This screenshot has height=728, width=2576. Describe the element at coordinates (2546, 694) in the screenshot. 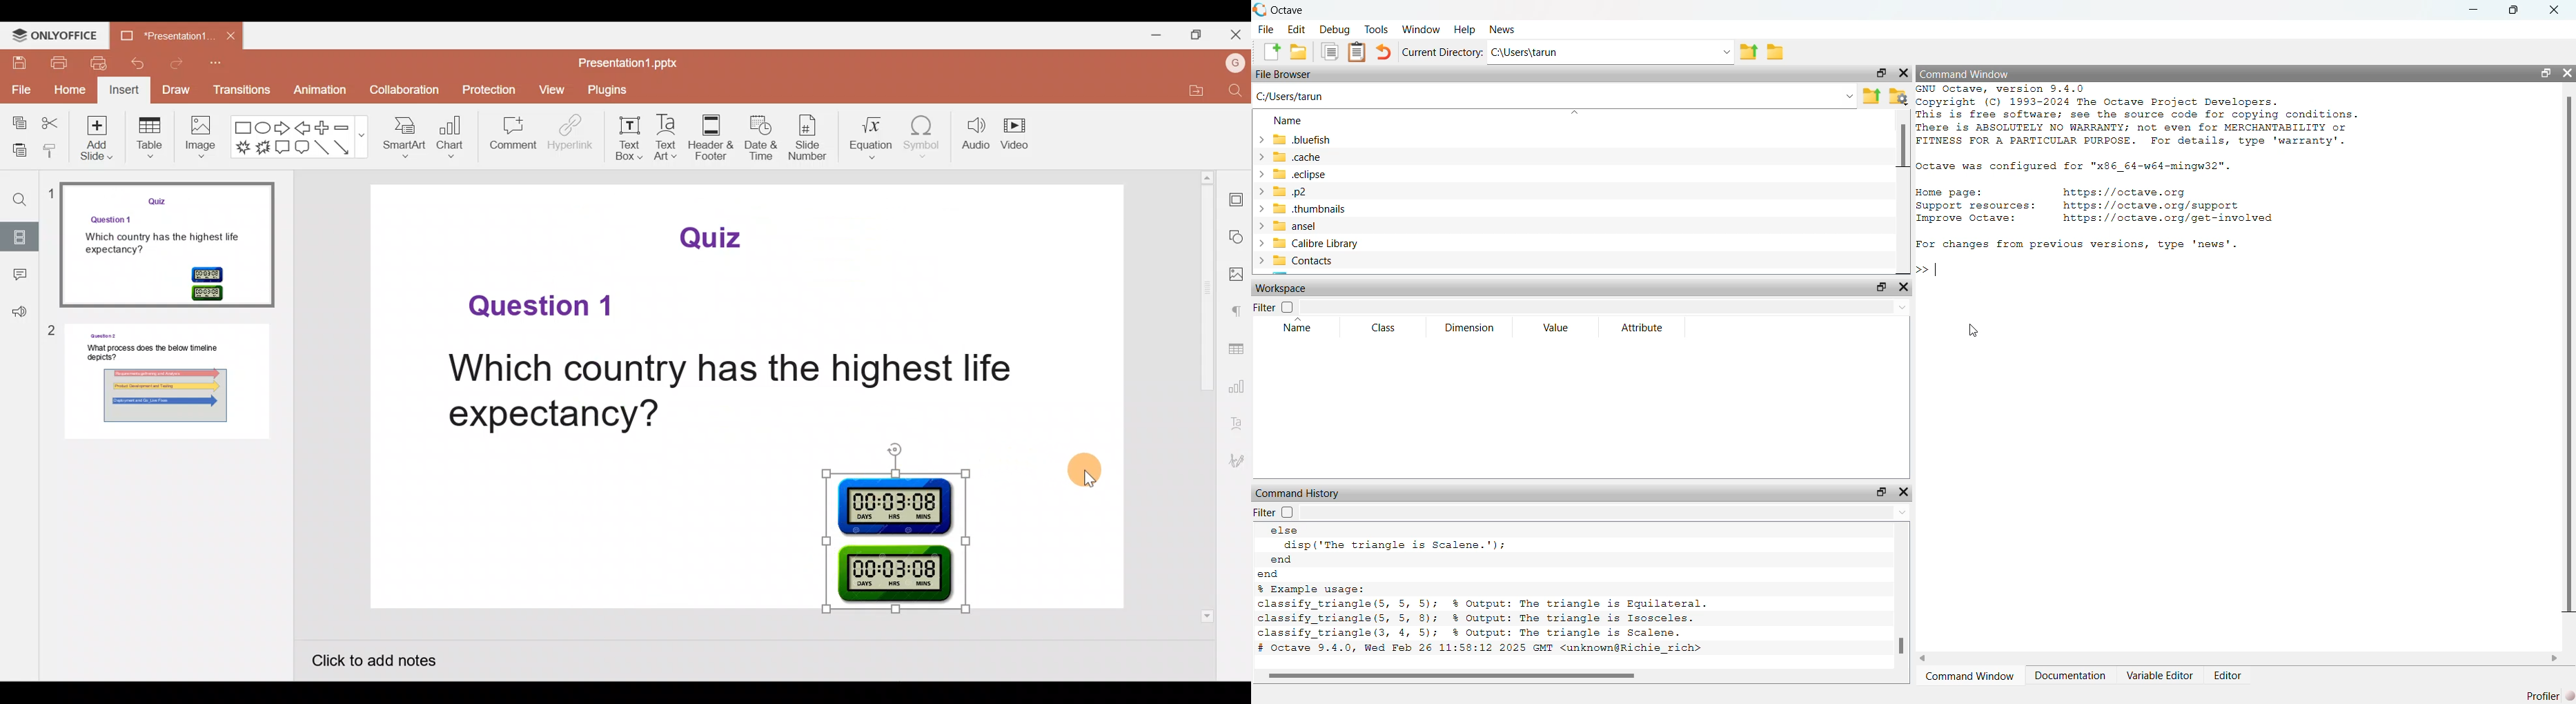

I see `profiler` at that location.